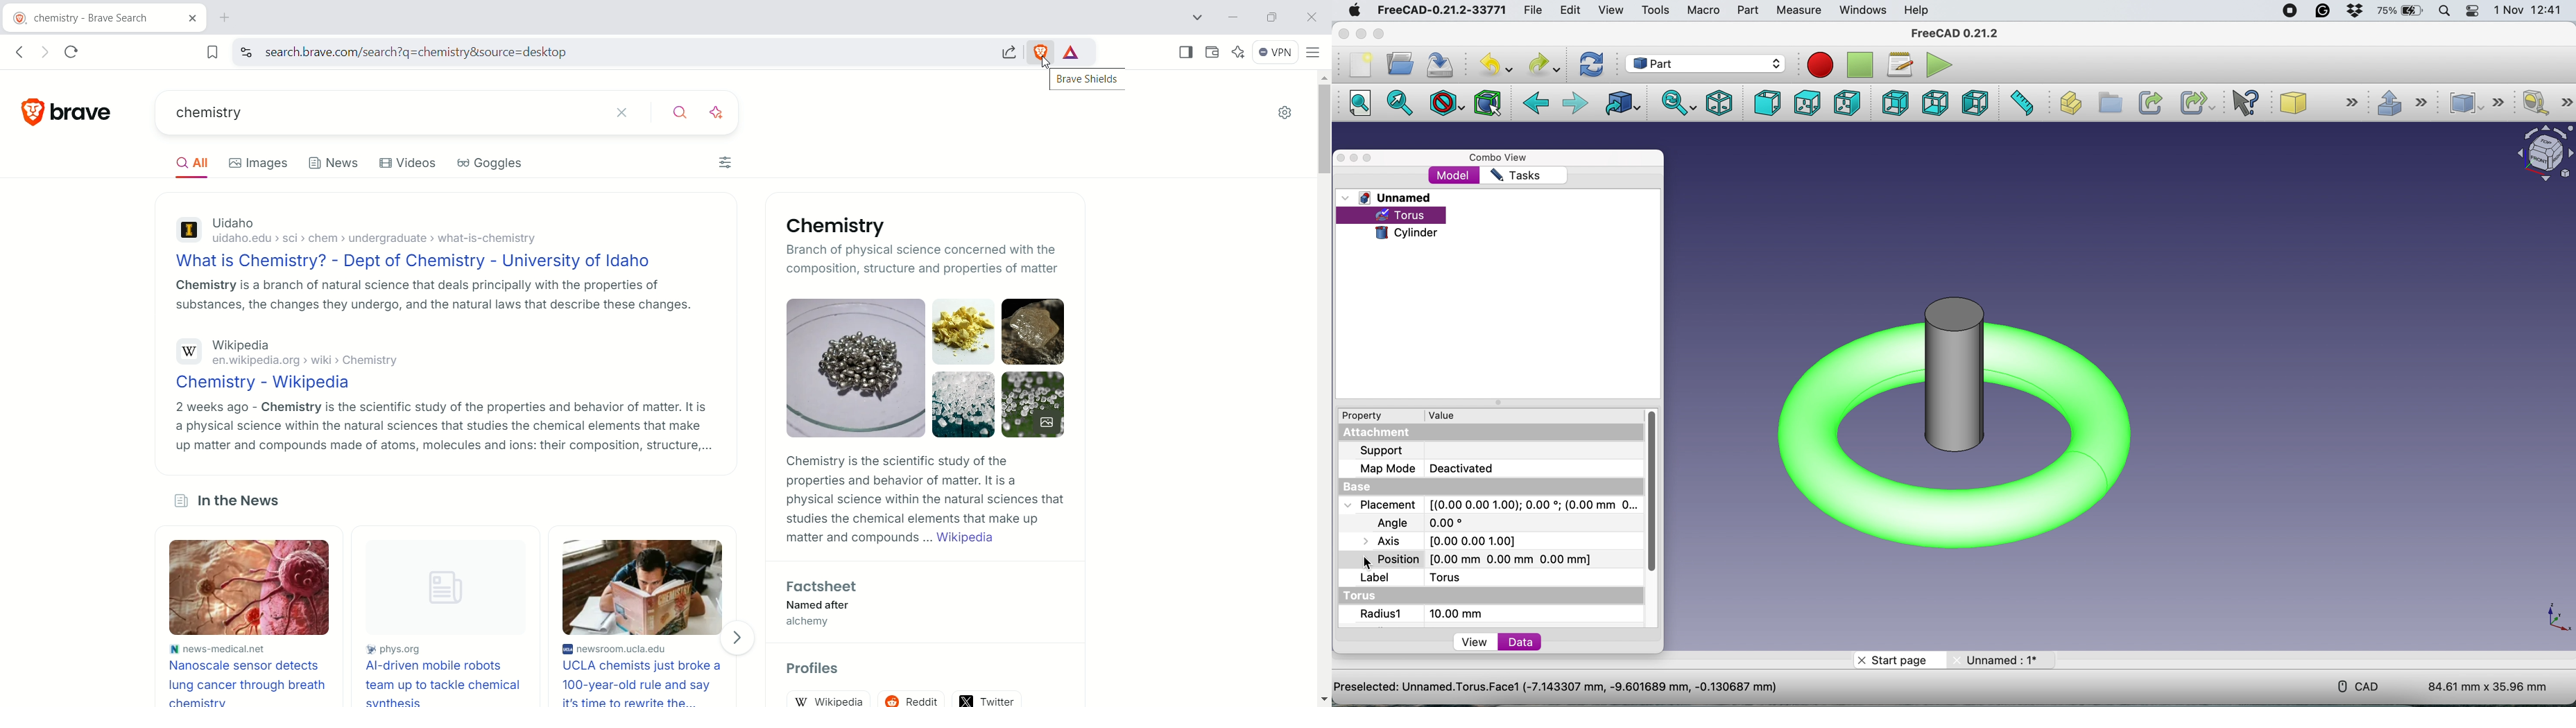 The width and height of the screenshot is (2576, 728). I want to click on measure distance, so click(2024, 103).